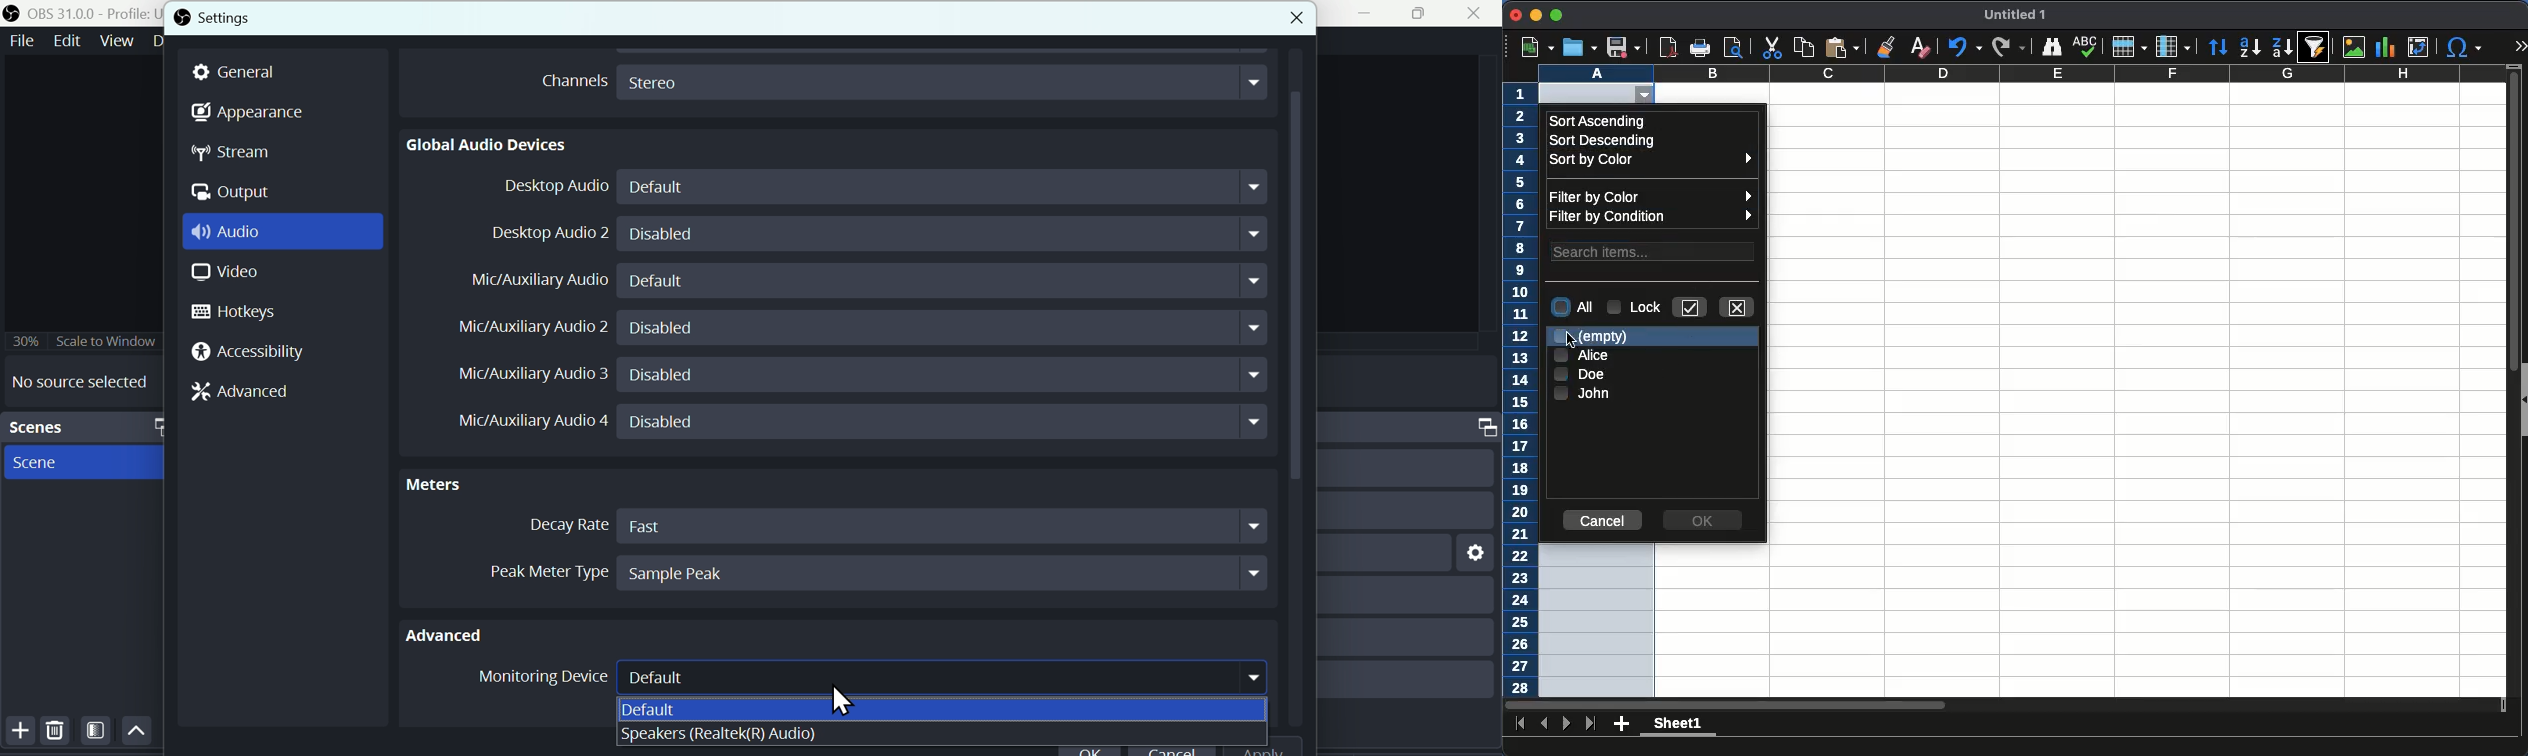  Describe the element at coordinates (92, 13) in the screenshot. I see `OBS 31.0 .0 profile untitled seen new scene` at that location.